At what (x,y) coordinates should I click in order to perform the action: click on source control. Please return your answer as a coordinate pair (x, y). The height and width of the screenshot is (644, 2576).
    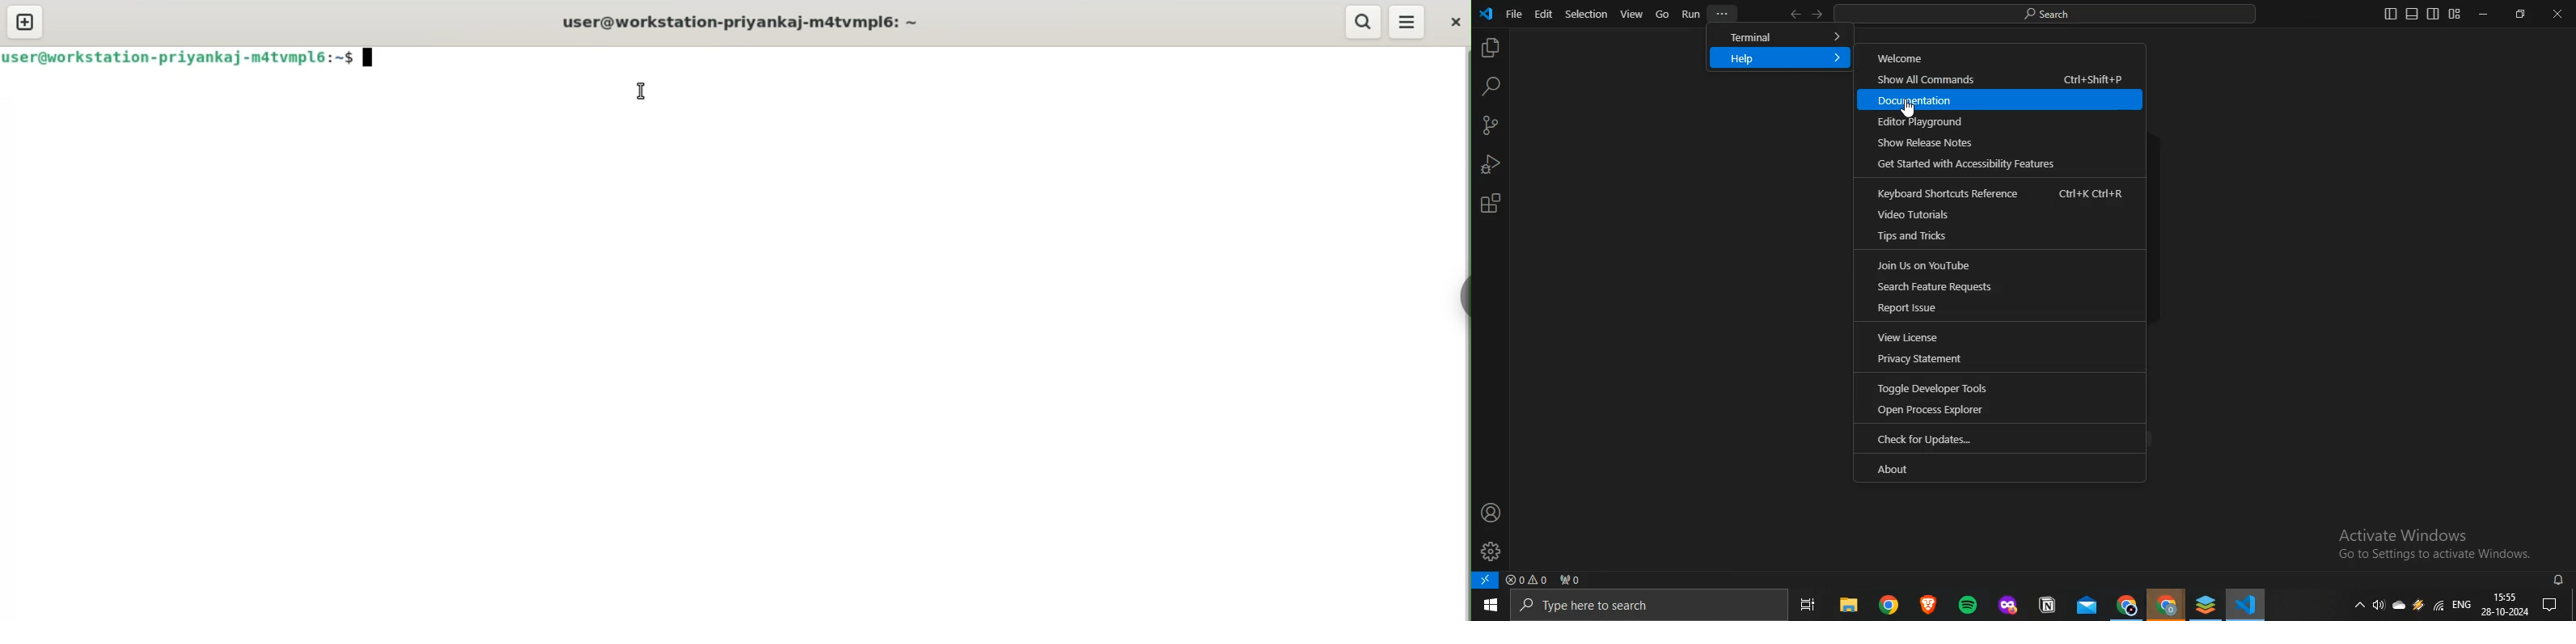
    Looking at the image, I should click on (1488, 126).